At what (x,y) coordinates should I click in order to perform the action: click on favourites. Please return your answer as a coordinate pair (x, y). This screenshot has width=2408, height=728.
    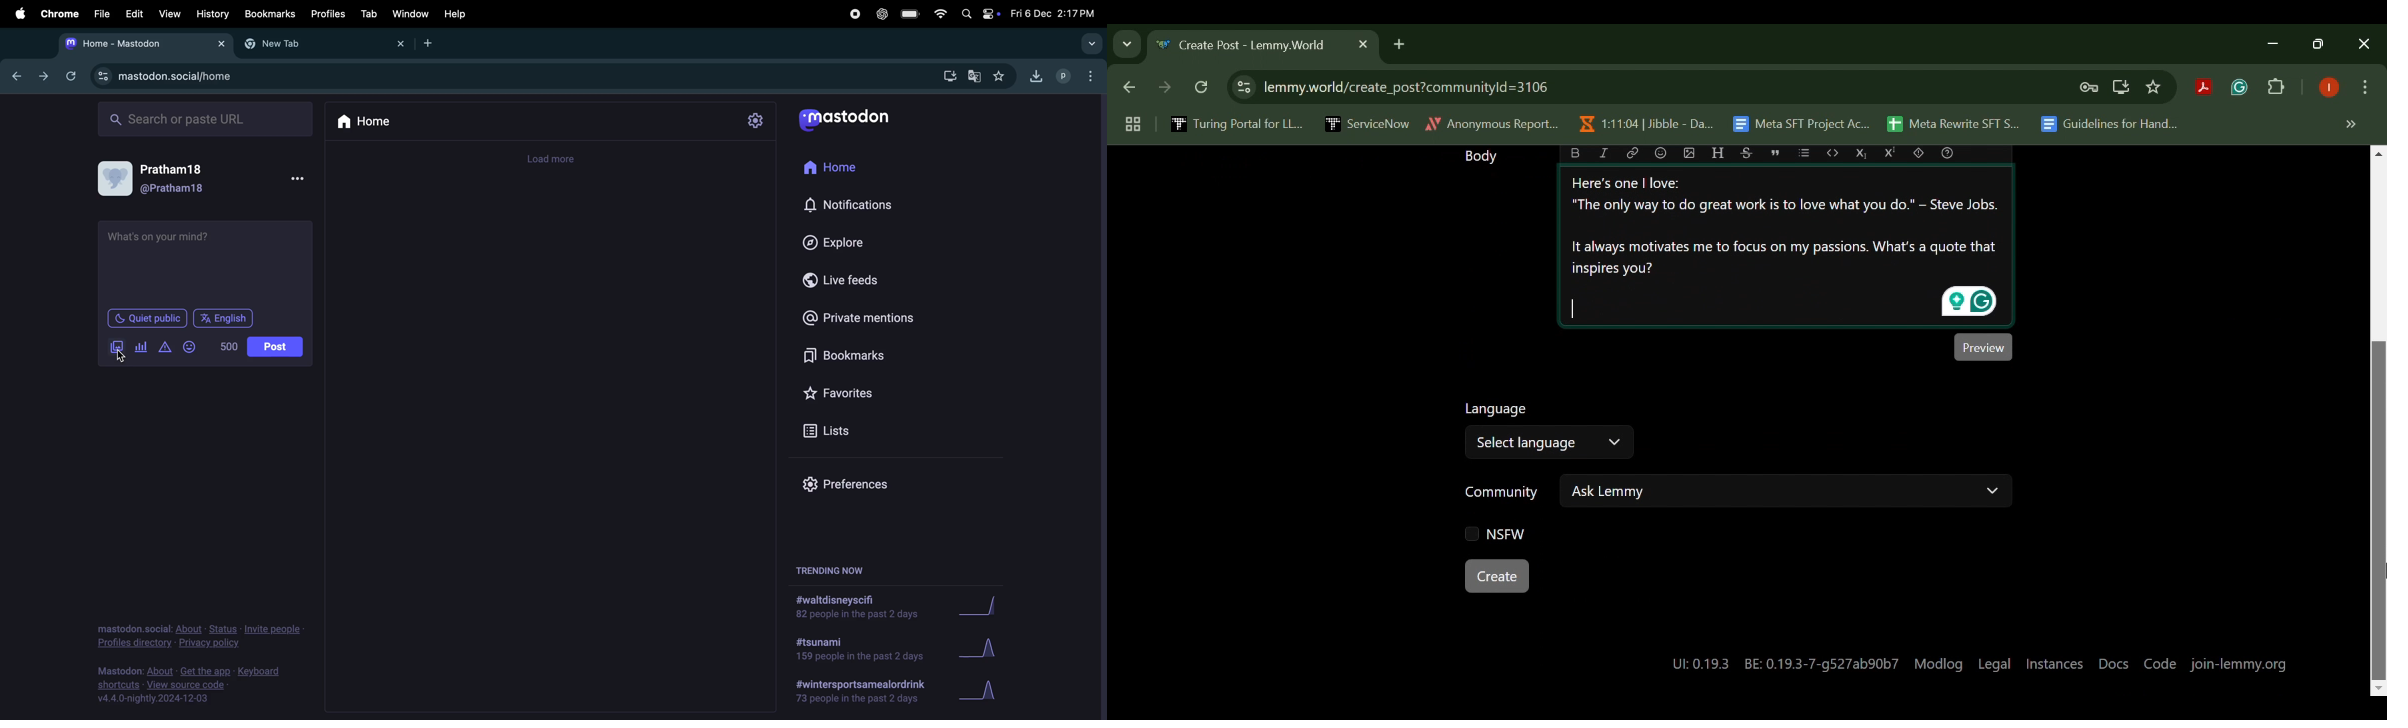
    Looking at the image, I should click on (842, 395).